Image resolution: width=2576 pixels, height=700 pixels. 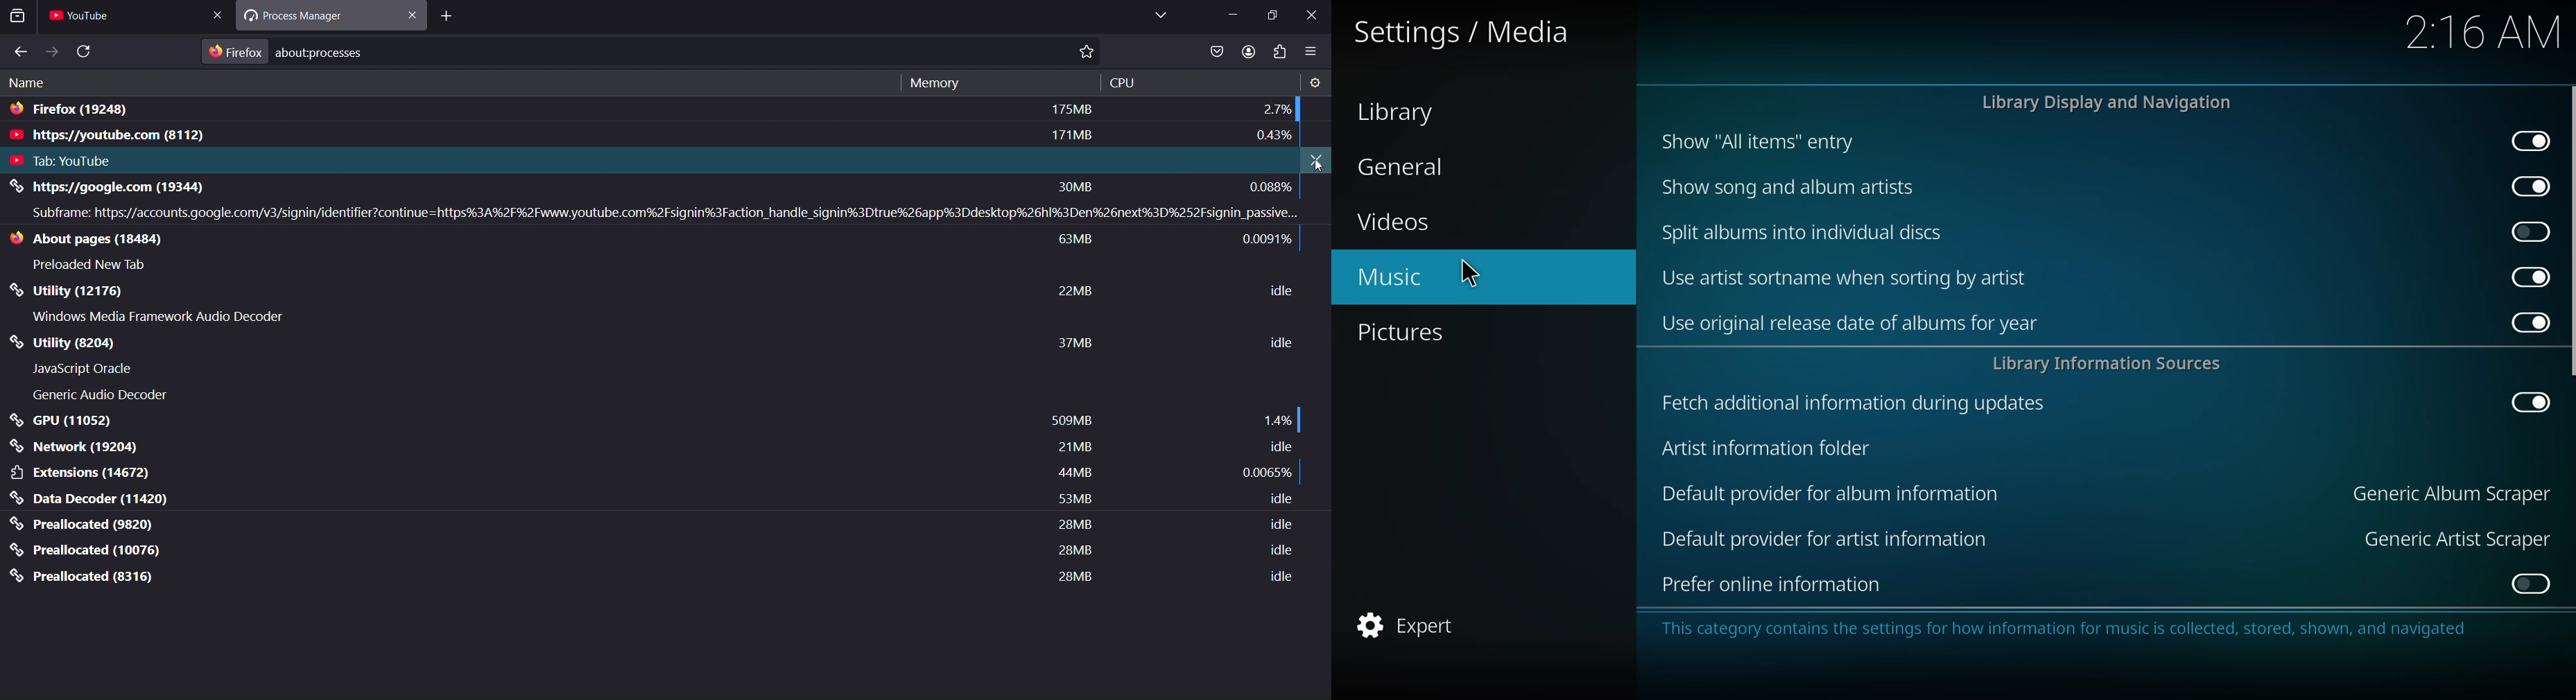 What do you see at coordinates (1268, 473) in the screenshot?
I see `0.0065%` at bounding box center [1268, 473].